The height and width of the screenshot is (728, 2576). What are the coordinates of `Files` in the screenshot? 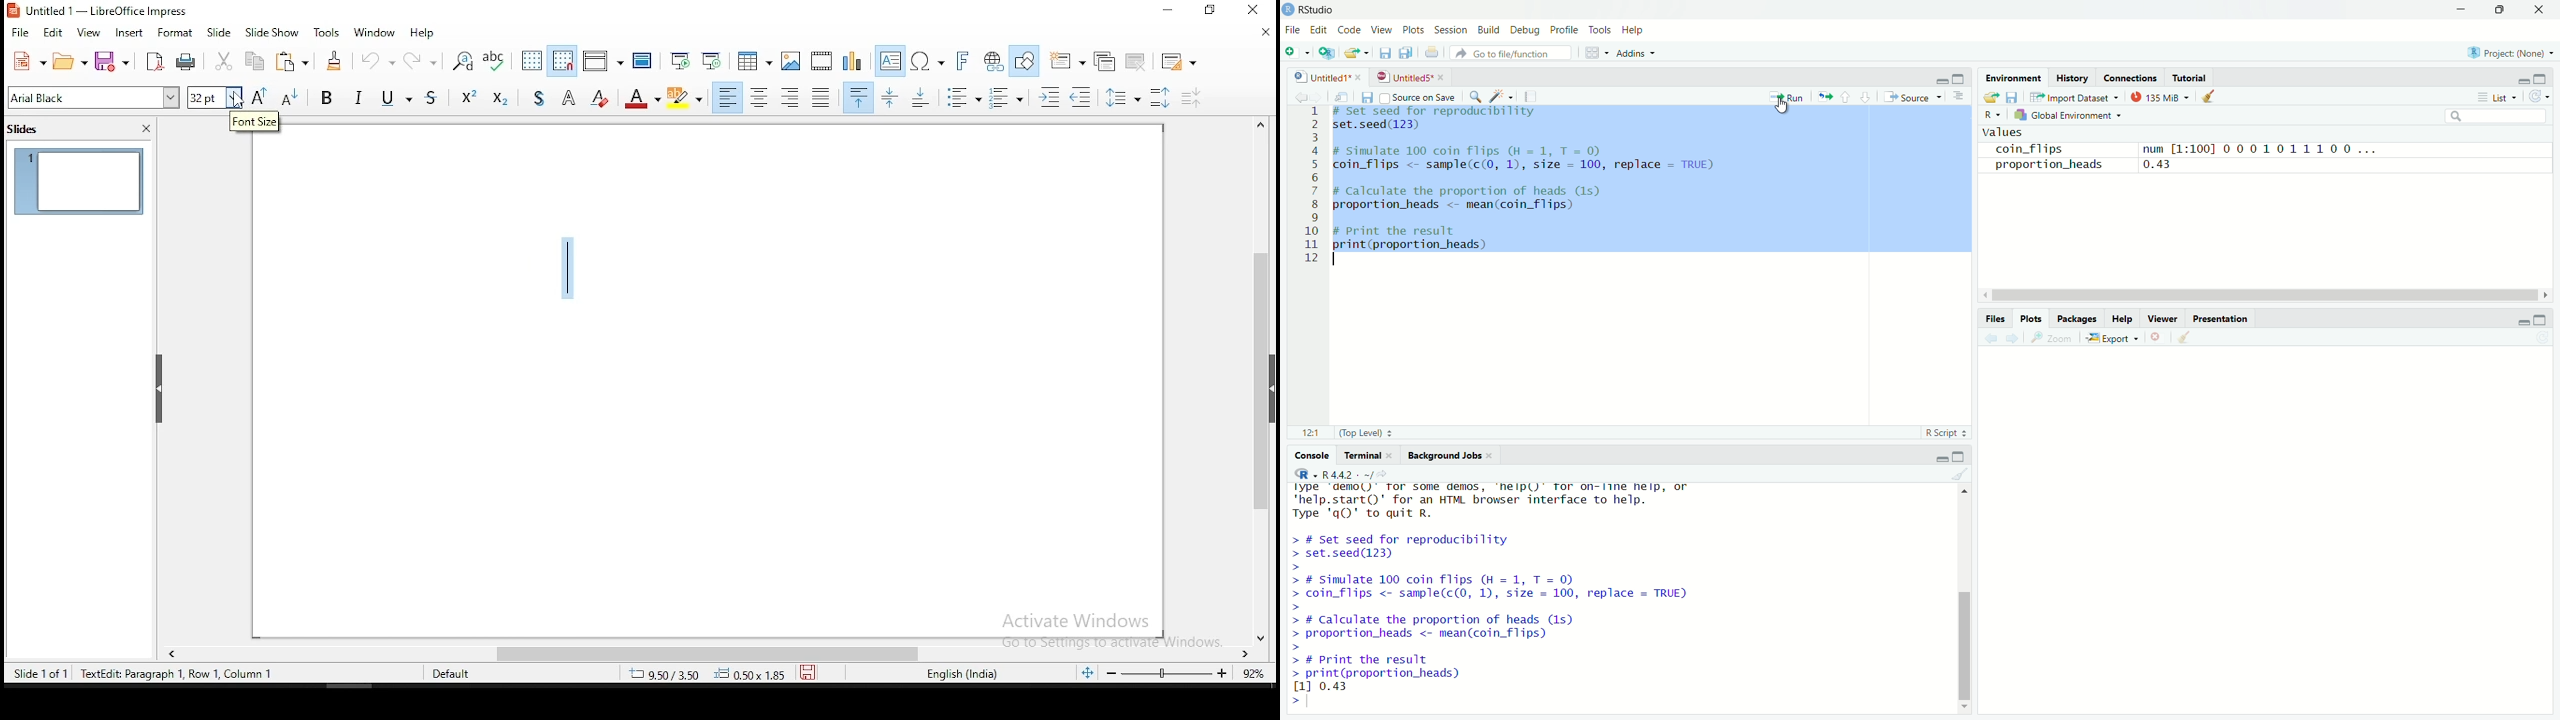 It's located at (1994, 319).